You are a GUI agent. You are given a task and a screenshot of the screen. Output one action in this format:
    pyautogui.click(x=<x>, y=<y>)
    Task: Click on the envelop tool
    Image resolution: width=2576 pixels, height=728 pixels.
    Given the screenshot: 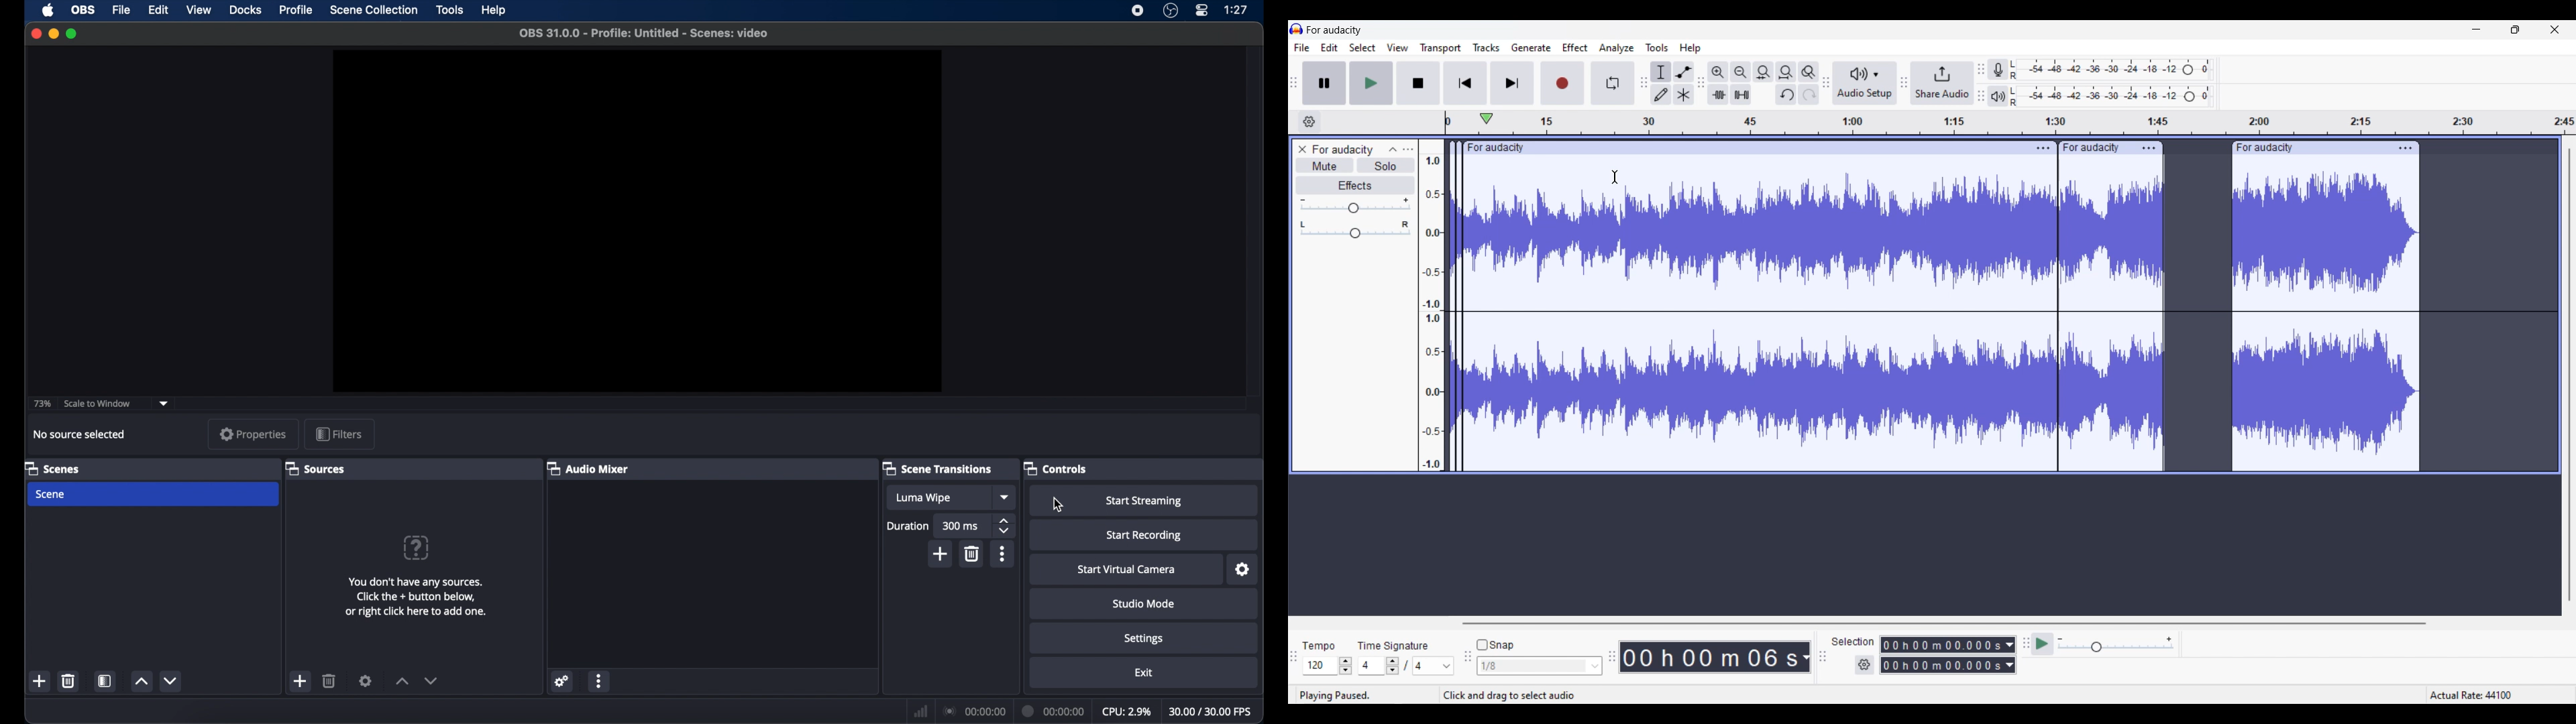 What is the action you would take?
    pyautogui.click(x=1684, y=71)
    